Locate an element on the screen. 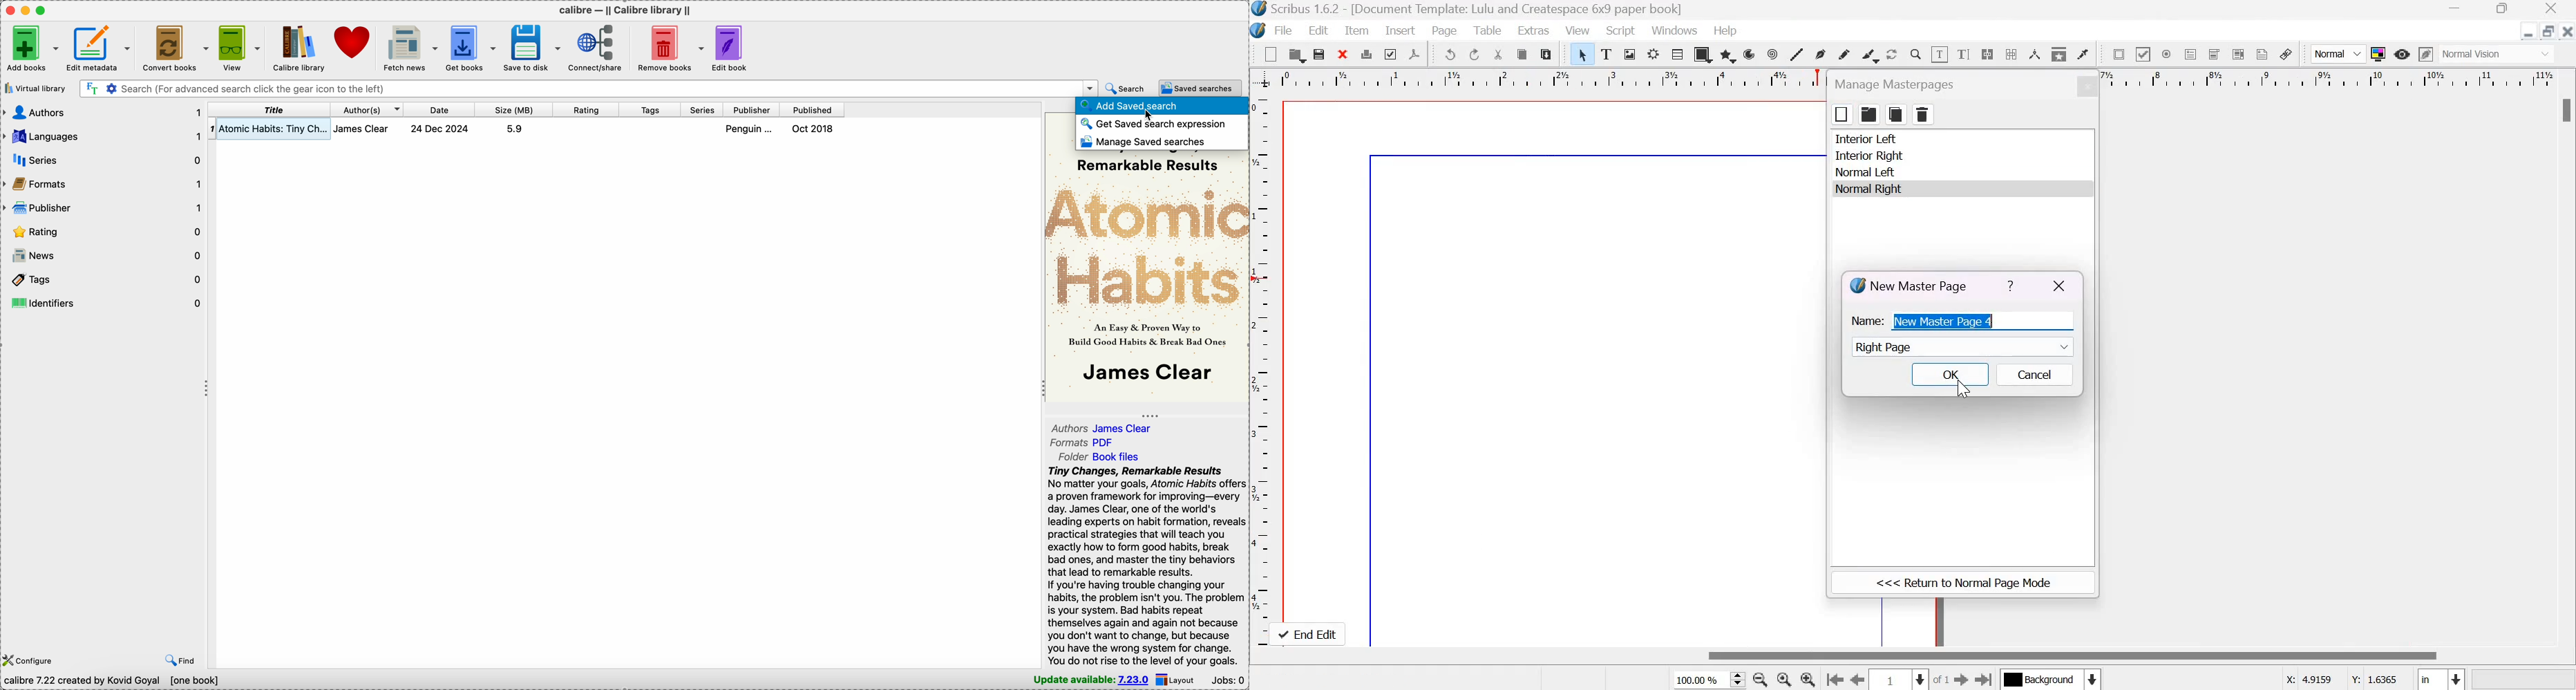  convert books is located at coordinates (174, 47).